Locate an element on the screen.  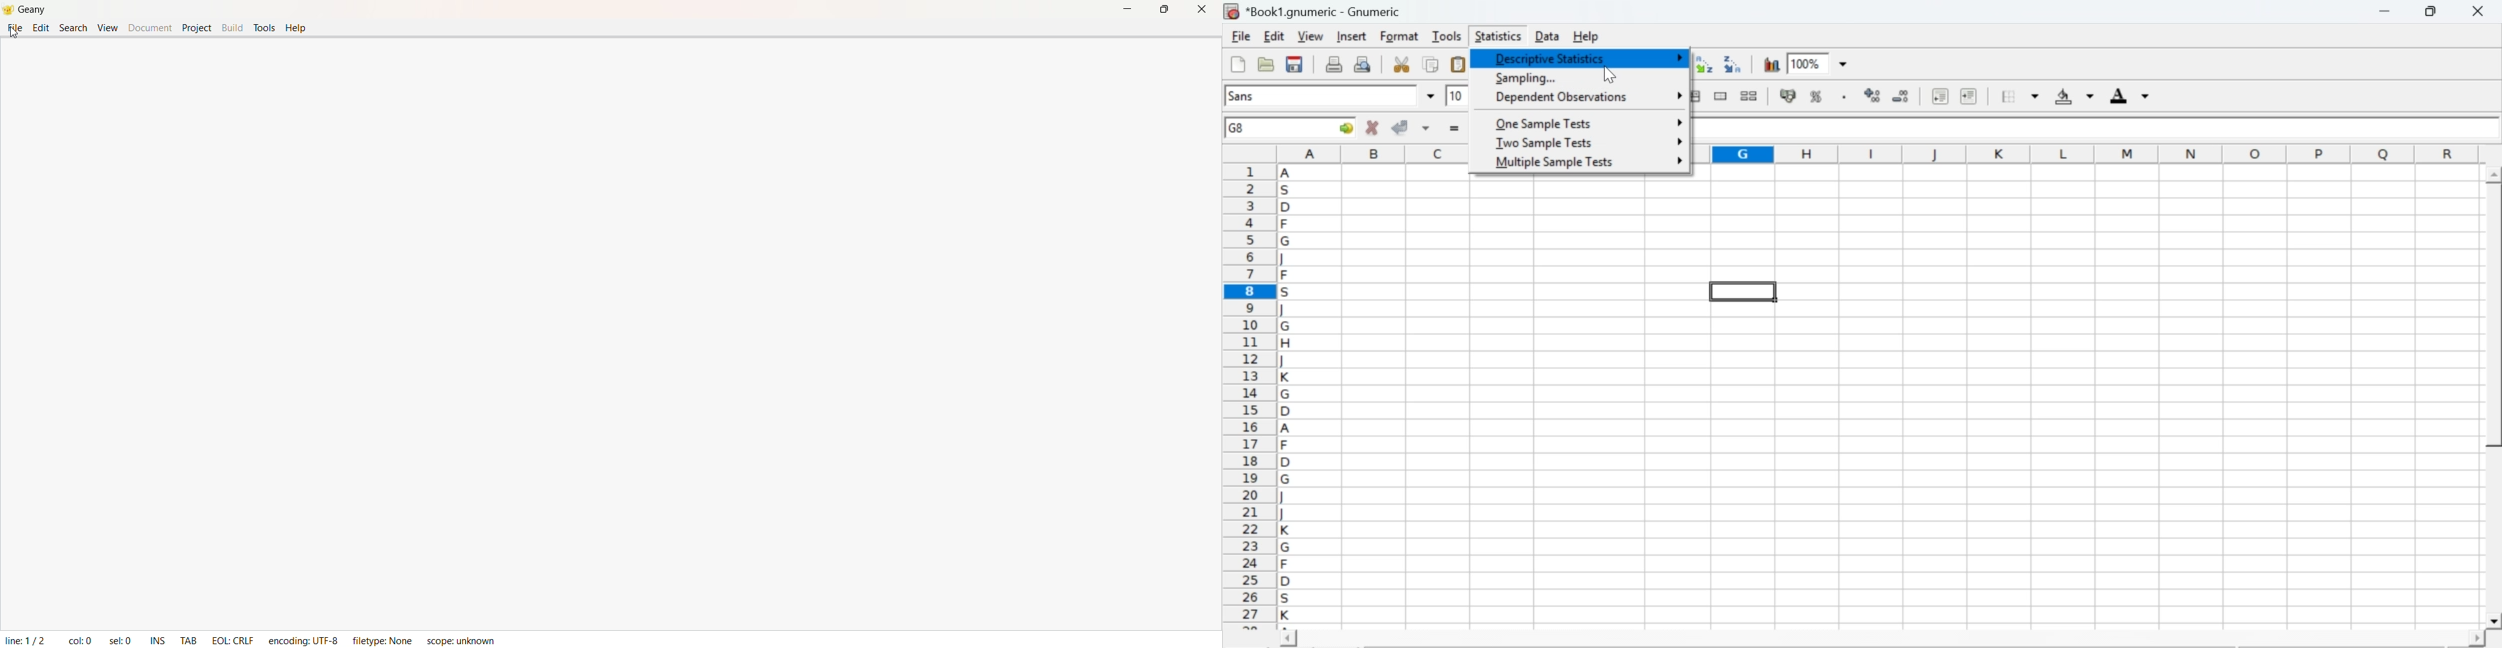
background is located at coordinates (2076, 96).